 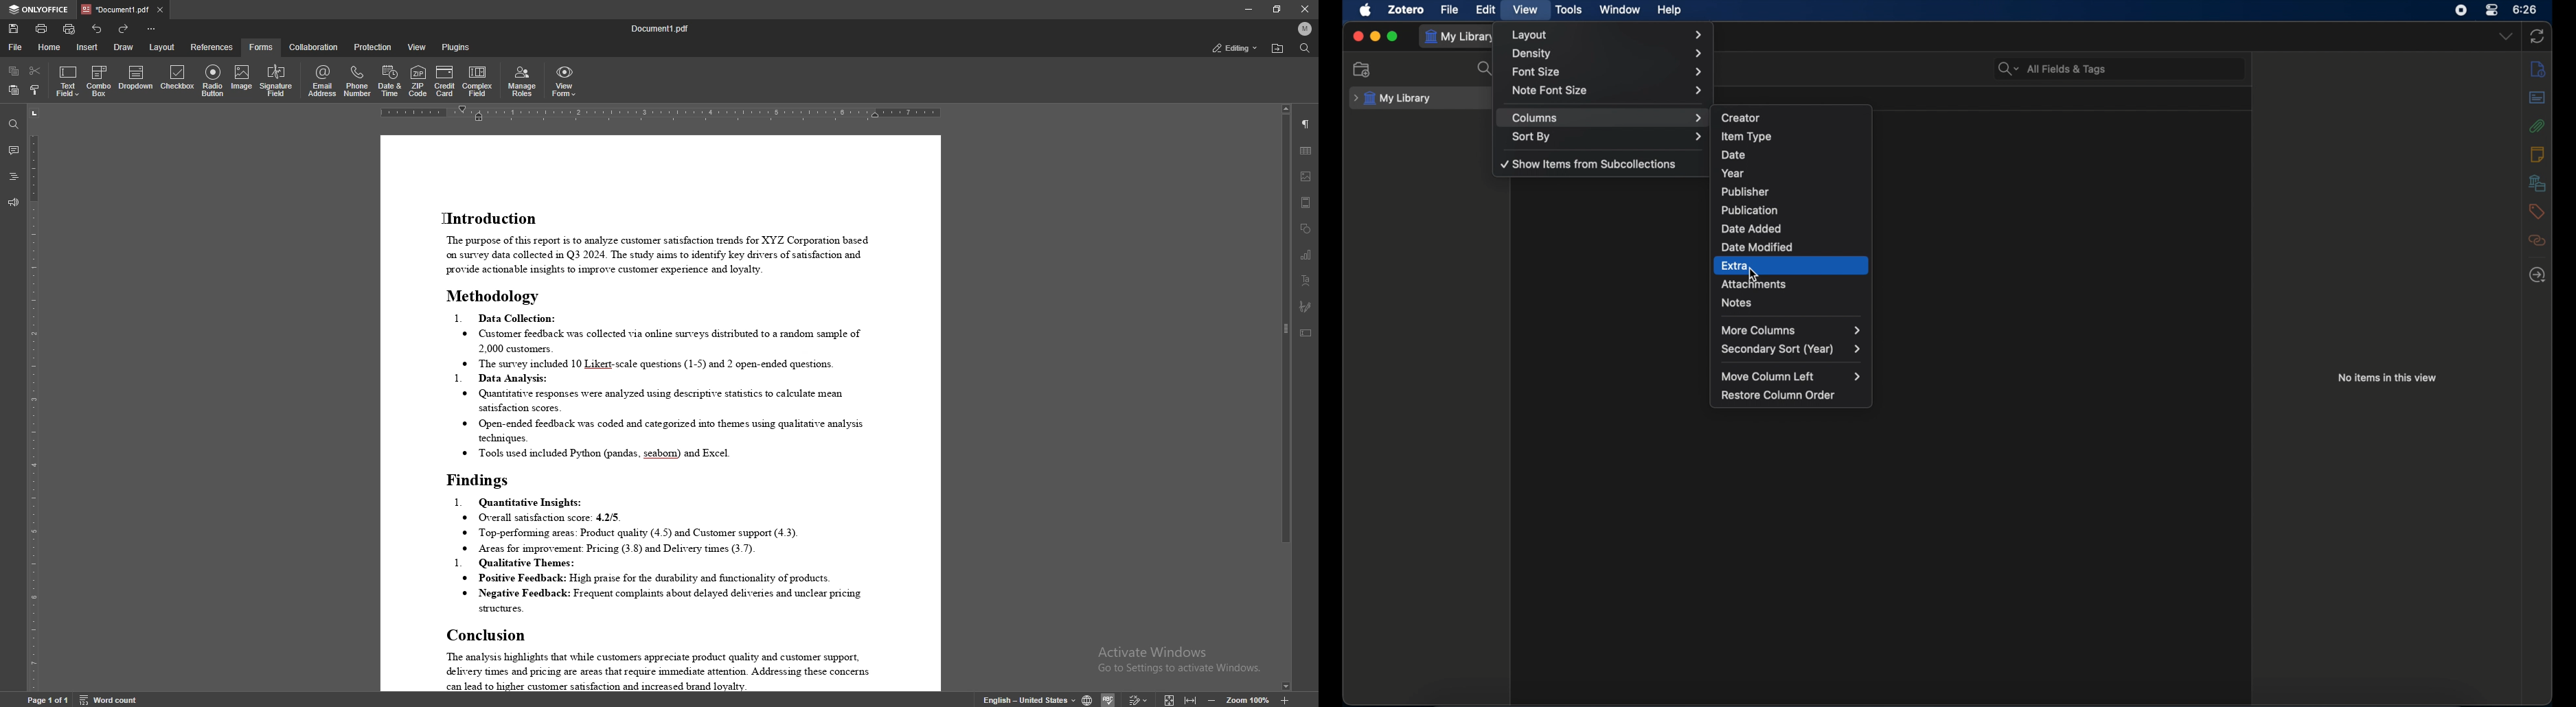 What do you see at coordinates (1306, 29) in the screenshot?
I see `profile` at bounding box center [1306, 29].